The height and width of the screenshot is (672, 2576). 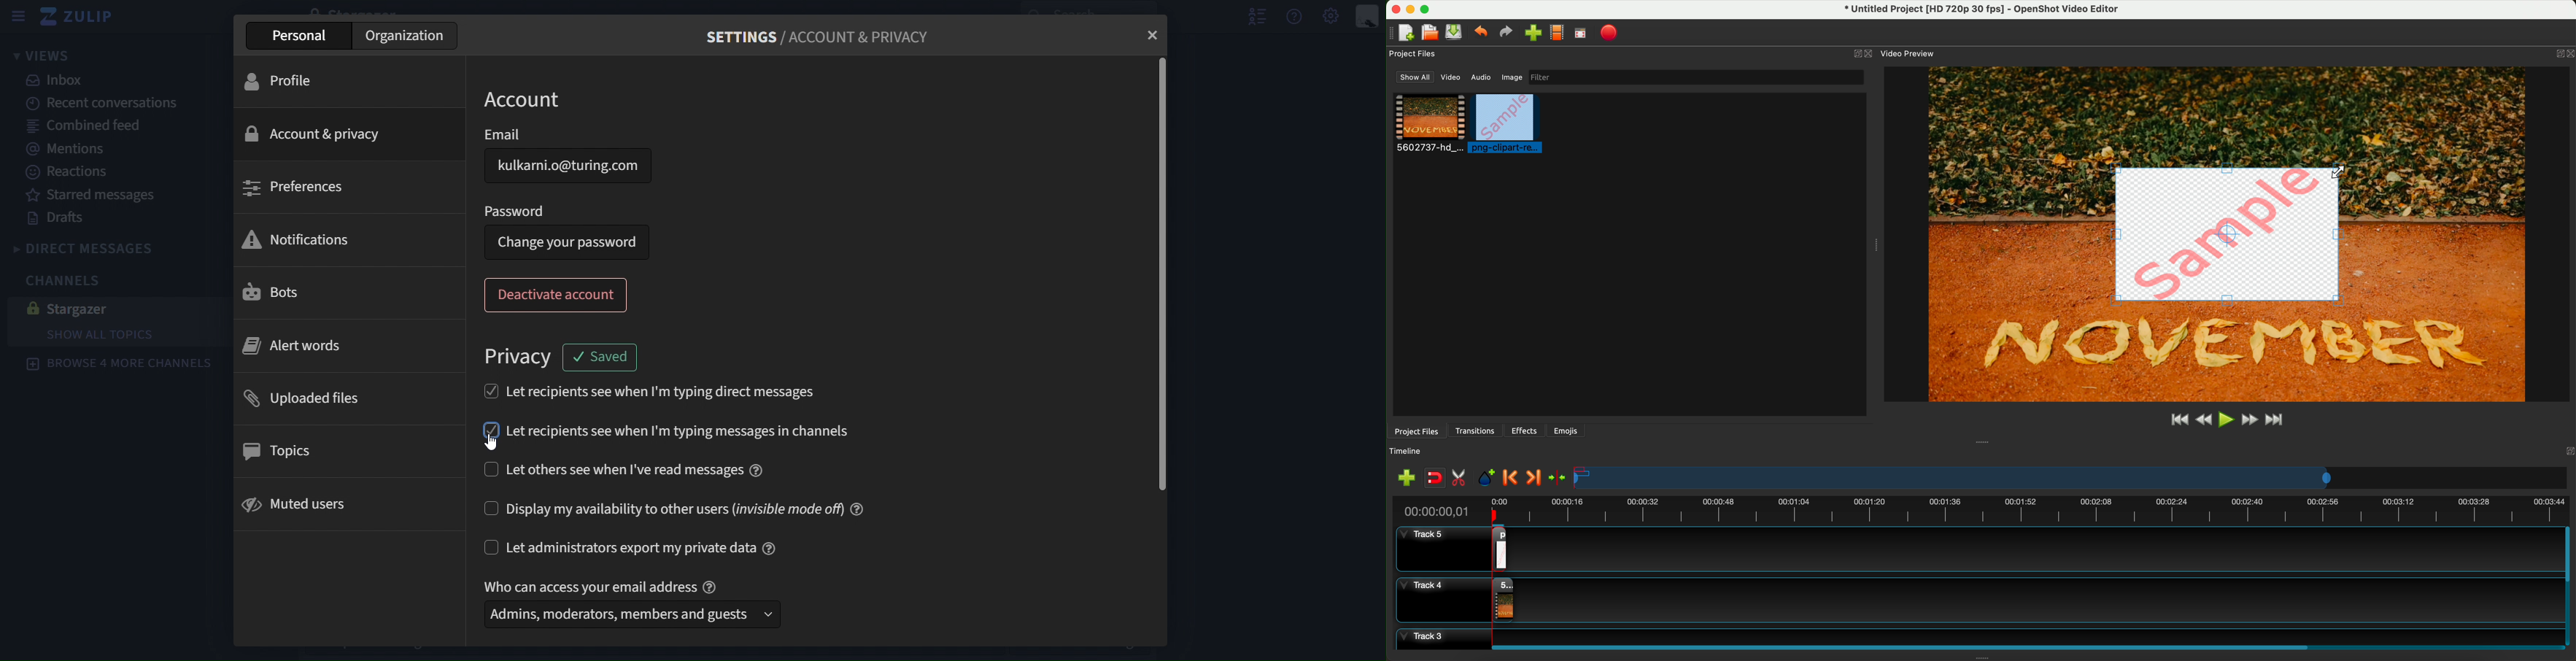 What do you see at coordinates (1612, 33) in the screenshot?
I see `export video` at bounding box center [1612, 33].